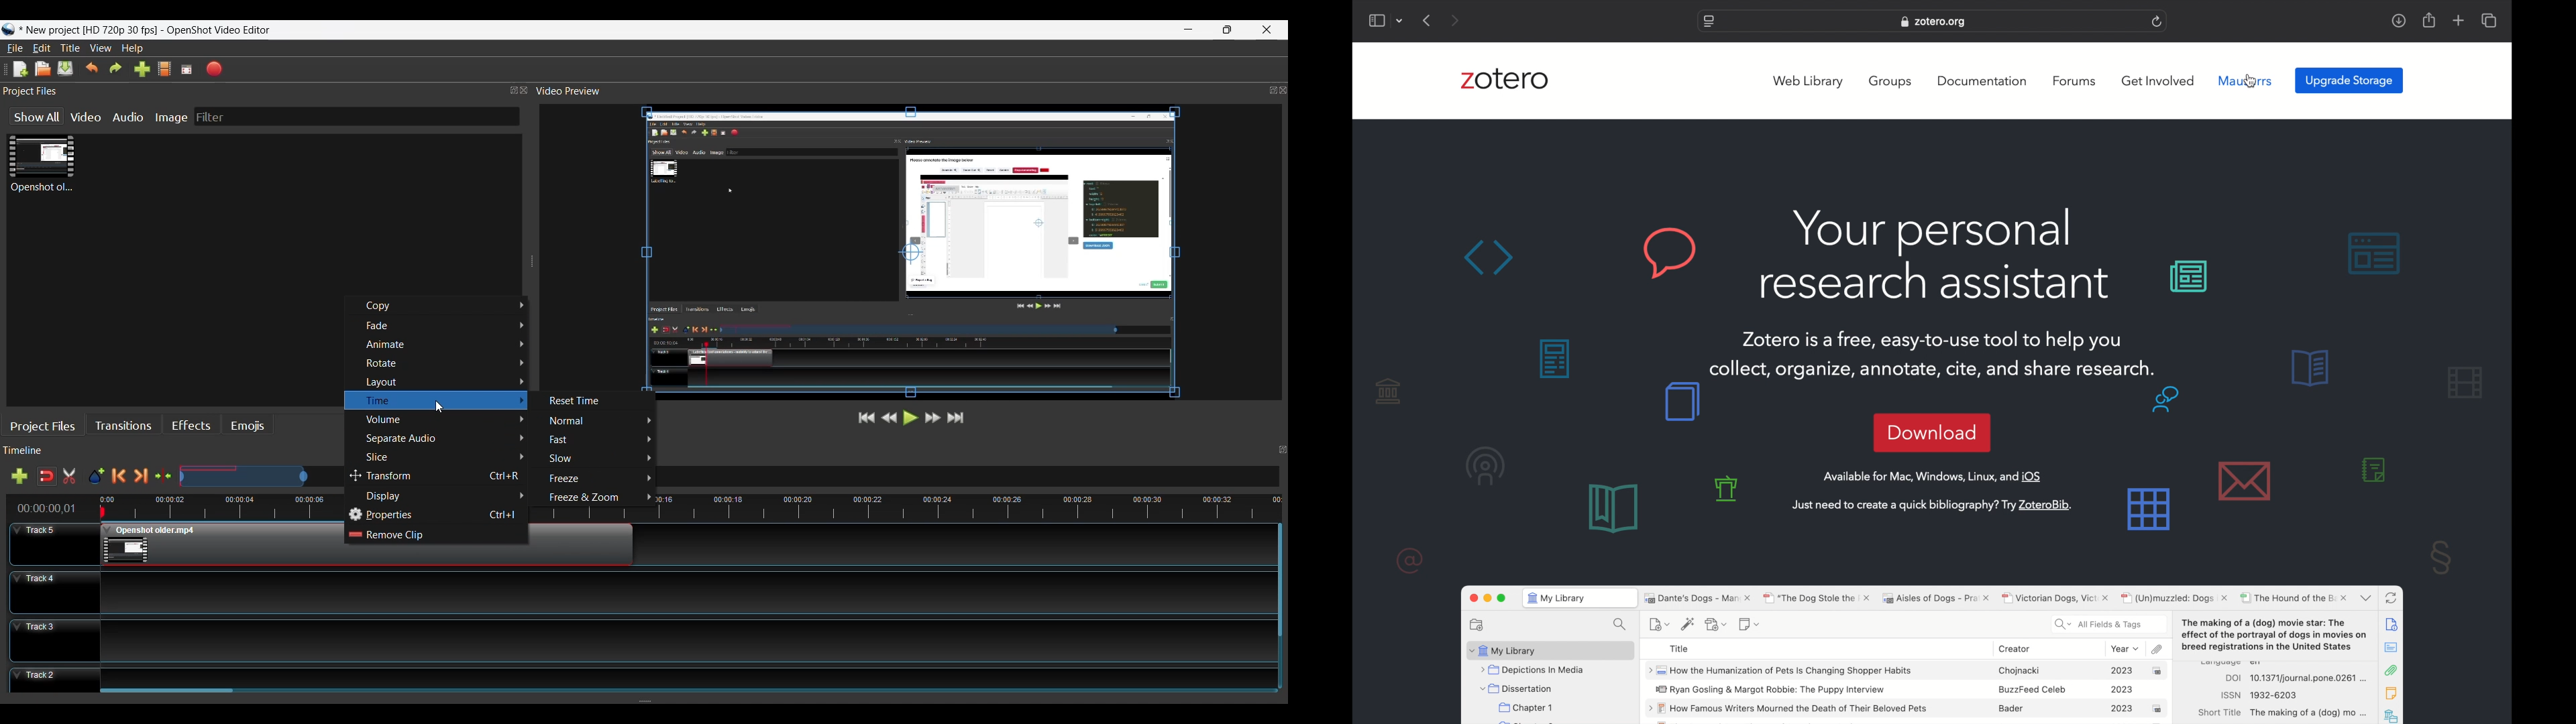 This screenshot has height=728, width=2576. Describe the element at coordinates (443, 382) in the screenshot. I see `Layout` at that location.